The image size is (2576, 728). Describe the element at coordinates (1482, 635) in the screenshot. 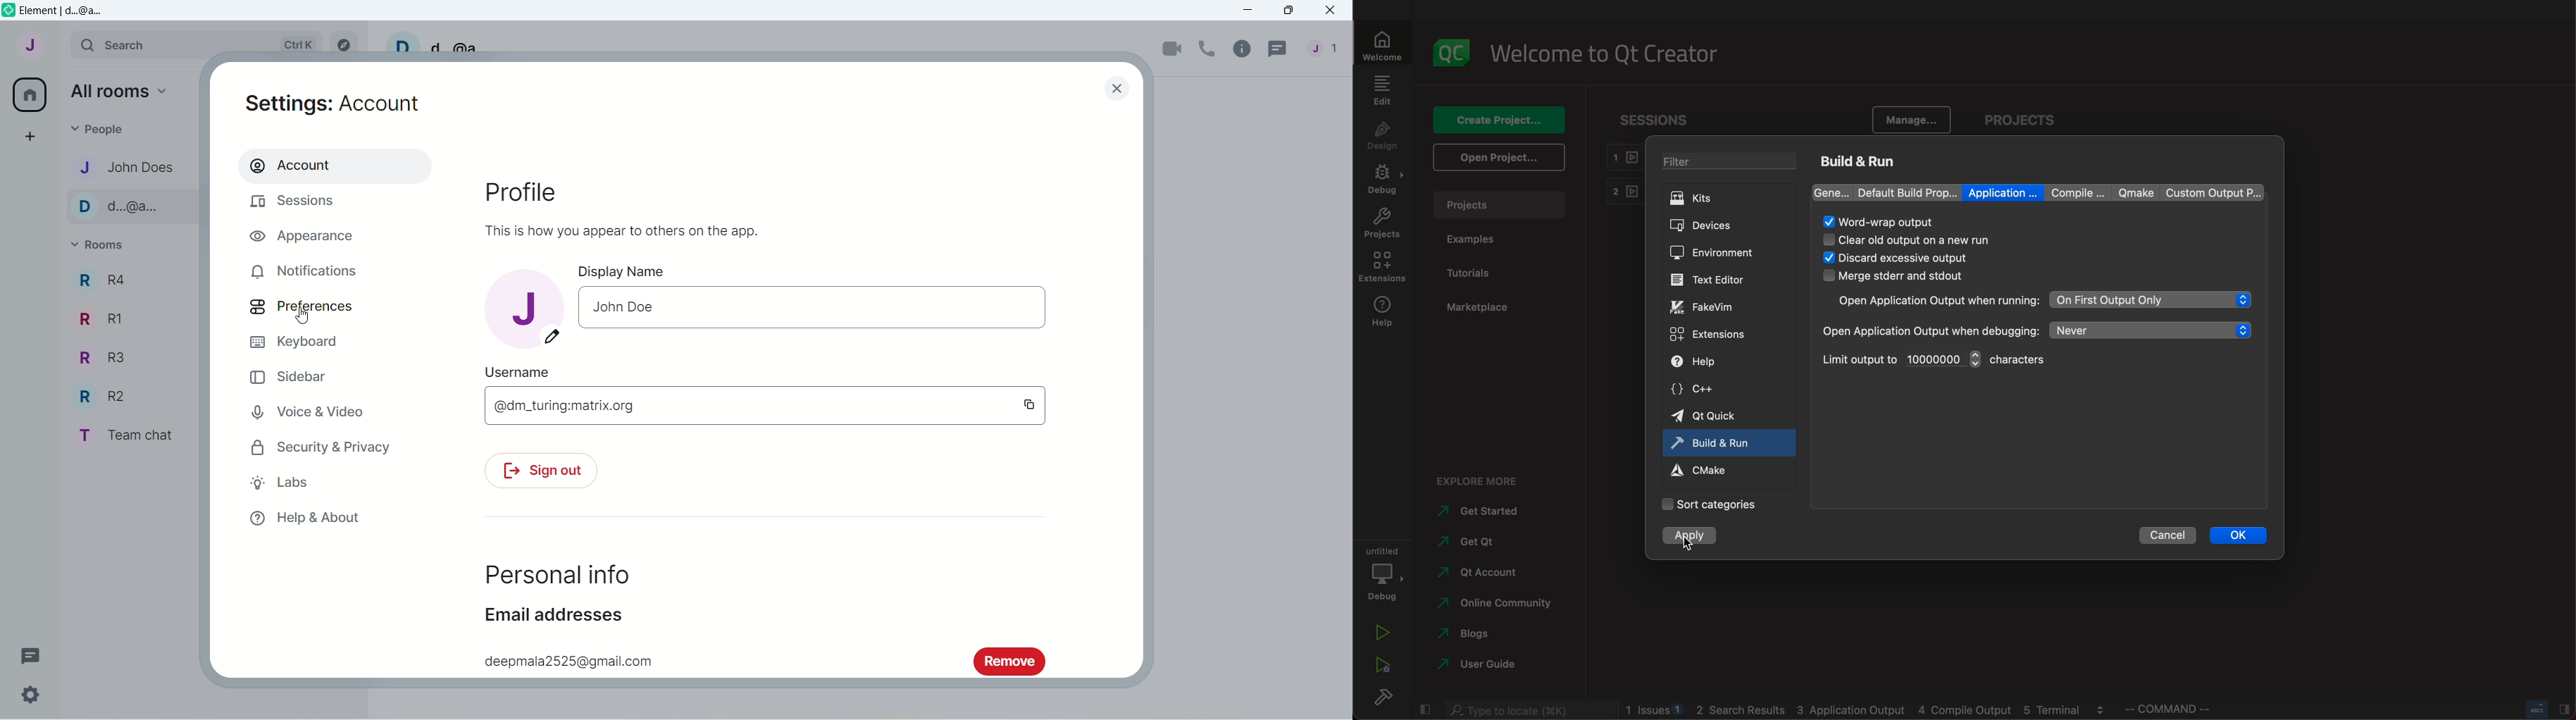

I see `blogs` at that location.